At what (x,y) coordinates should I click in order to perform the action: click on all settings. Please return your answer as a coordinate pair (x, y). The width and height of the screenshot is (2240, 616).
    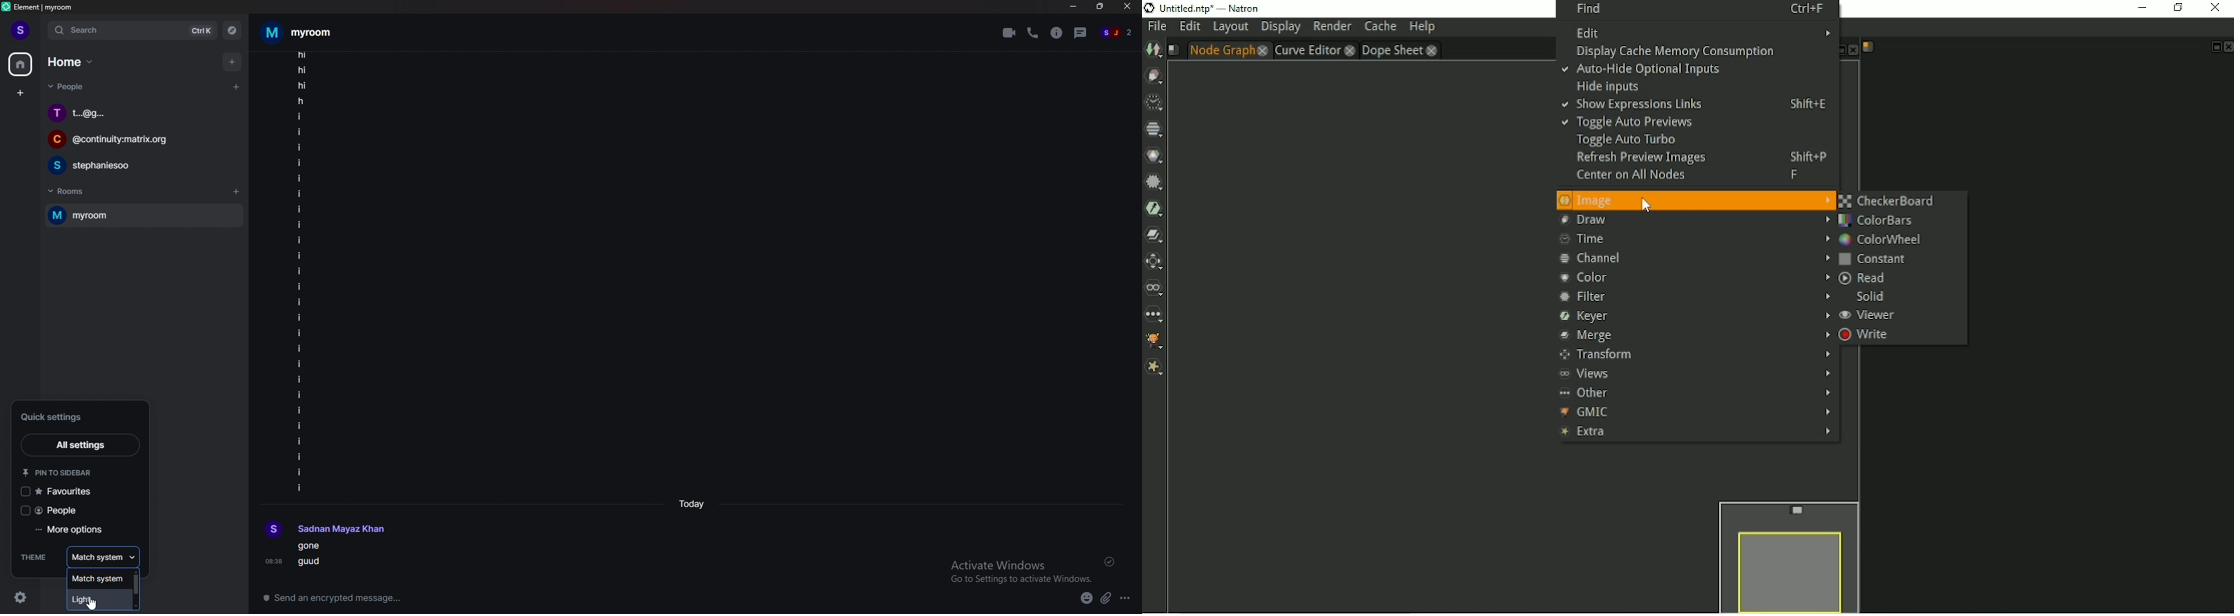
    Looking at the image, I should click on (80, 444).